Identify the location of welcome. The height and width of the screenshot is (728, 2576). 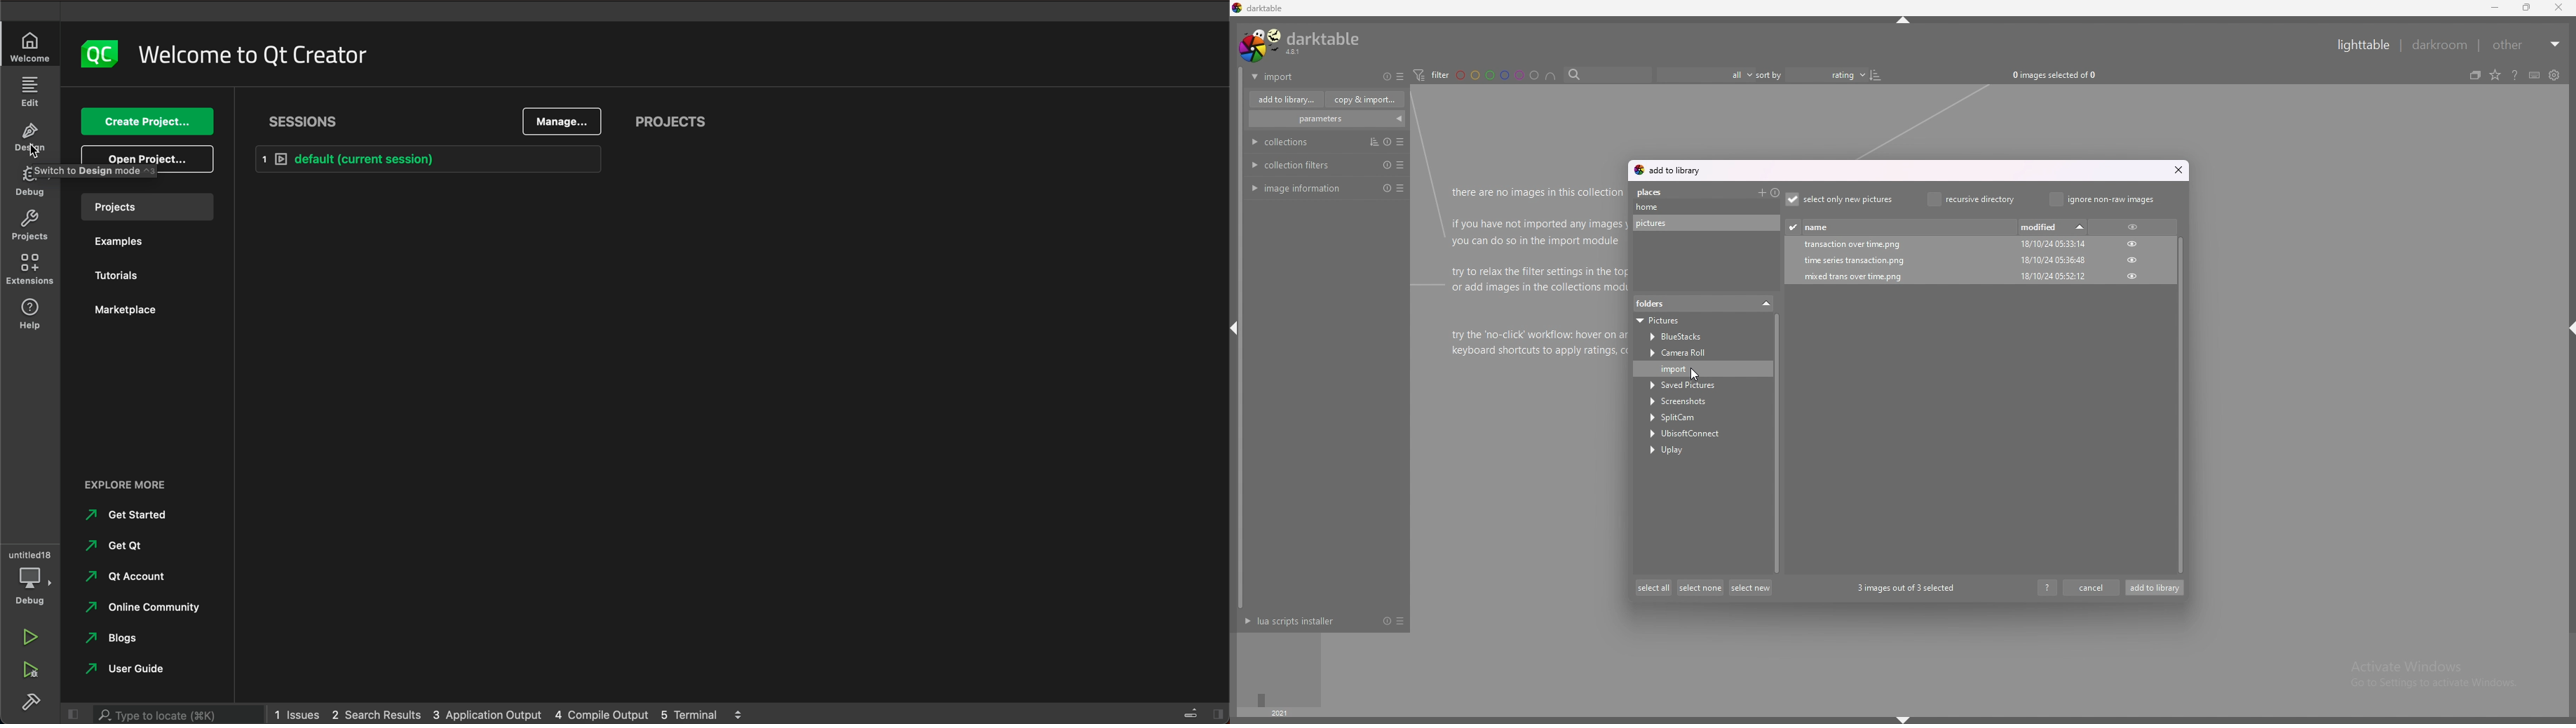
(29, 47).